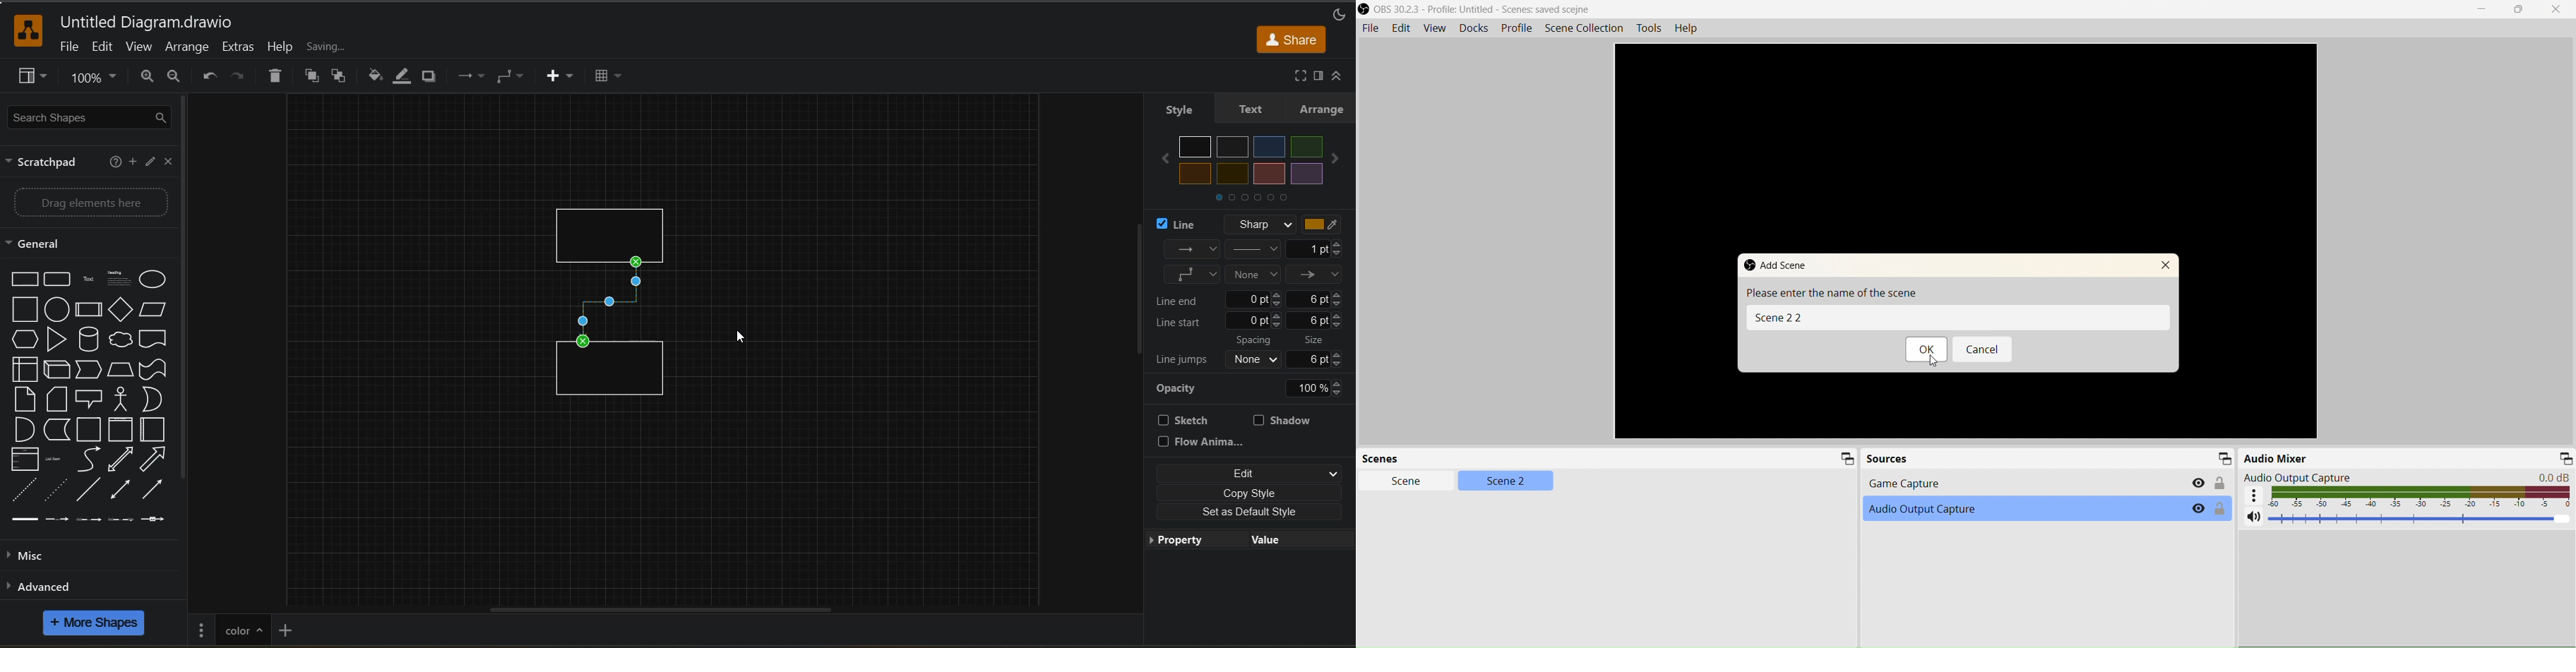  What do you see at coordinates (2481, 10) in the screenshot?
I see `Minimize` at bounding box center [2481, 10].